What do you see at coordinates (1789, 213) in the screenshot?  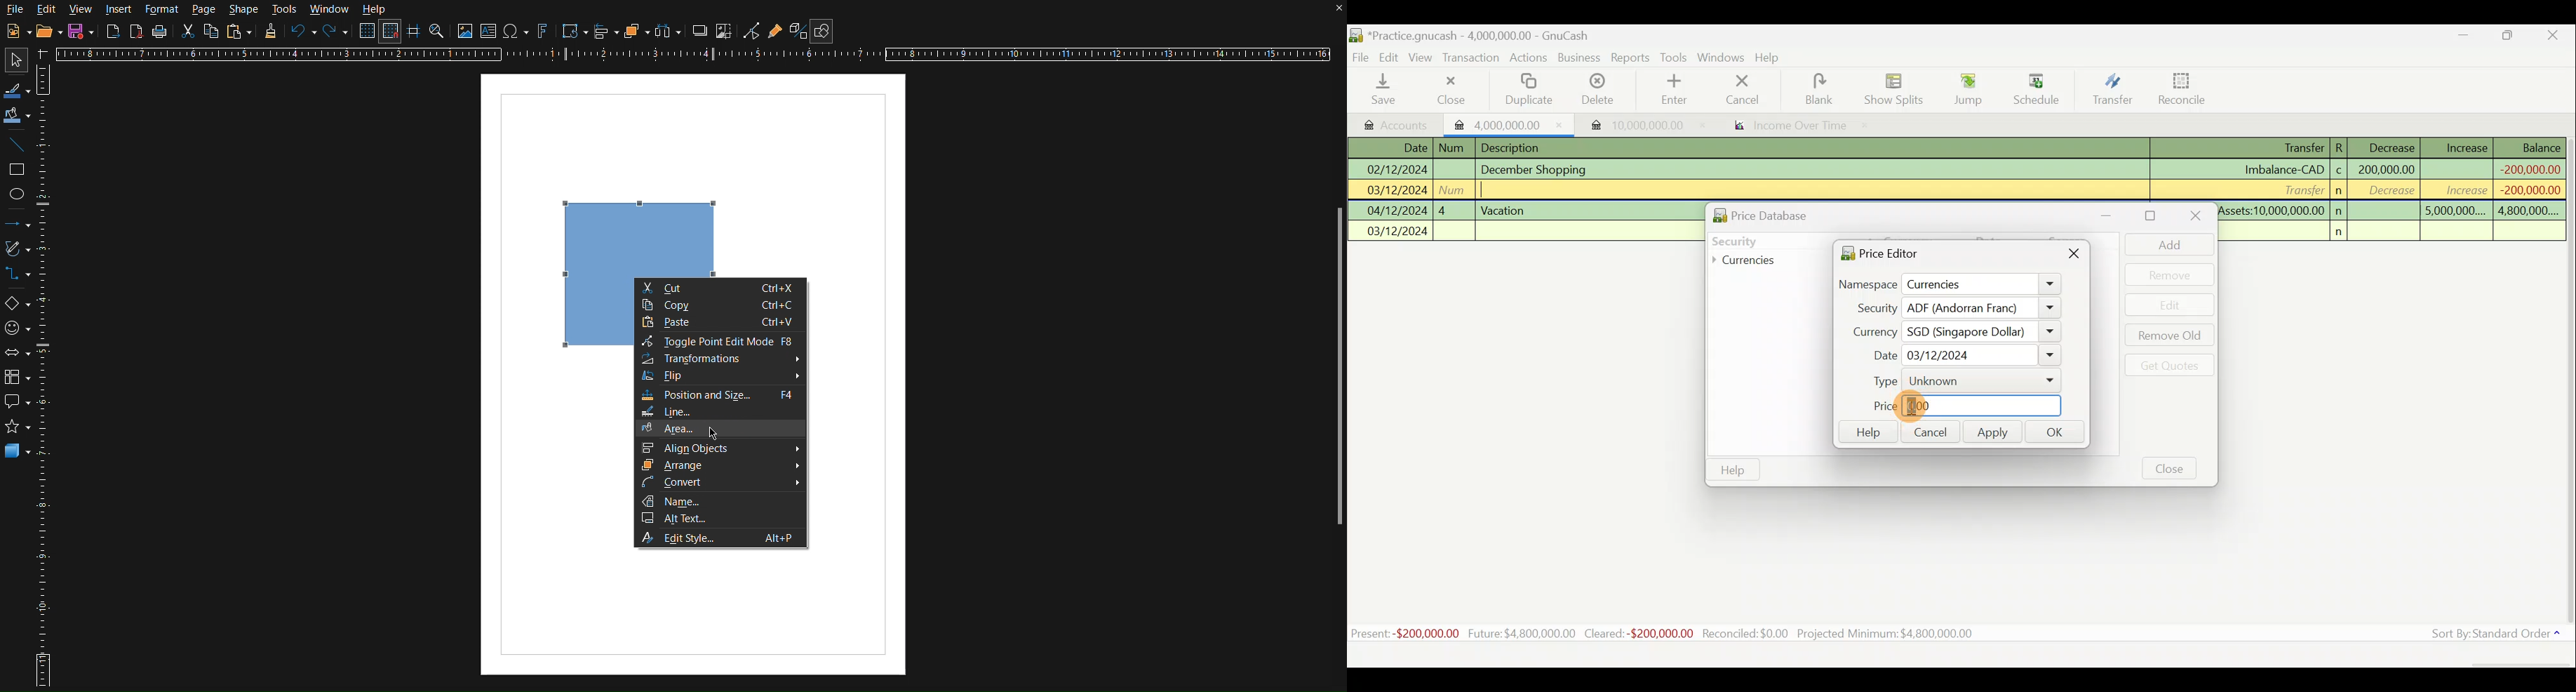 I see `Price database` at bounding box center [1789, 213].